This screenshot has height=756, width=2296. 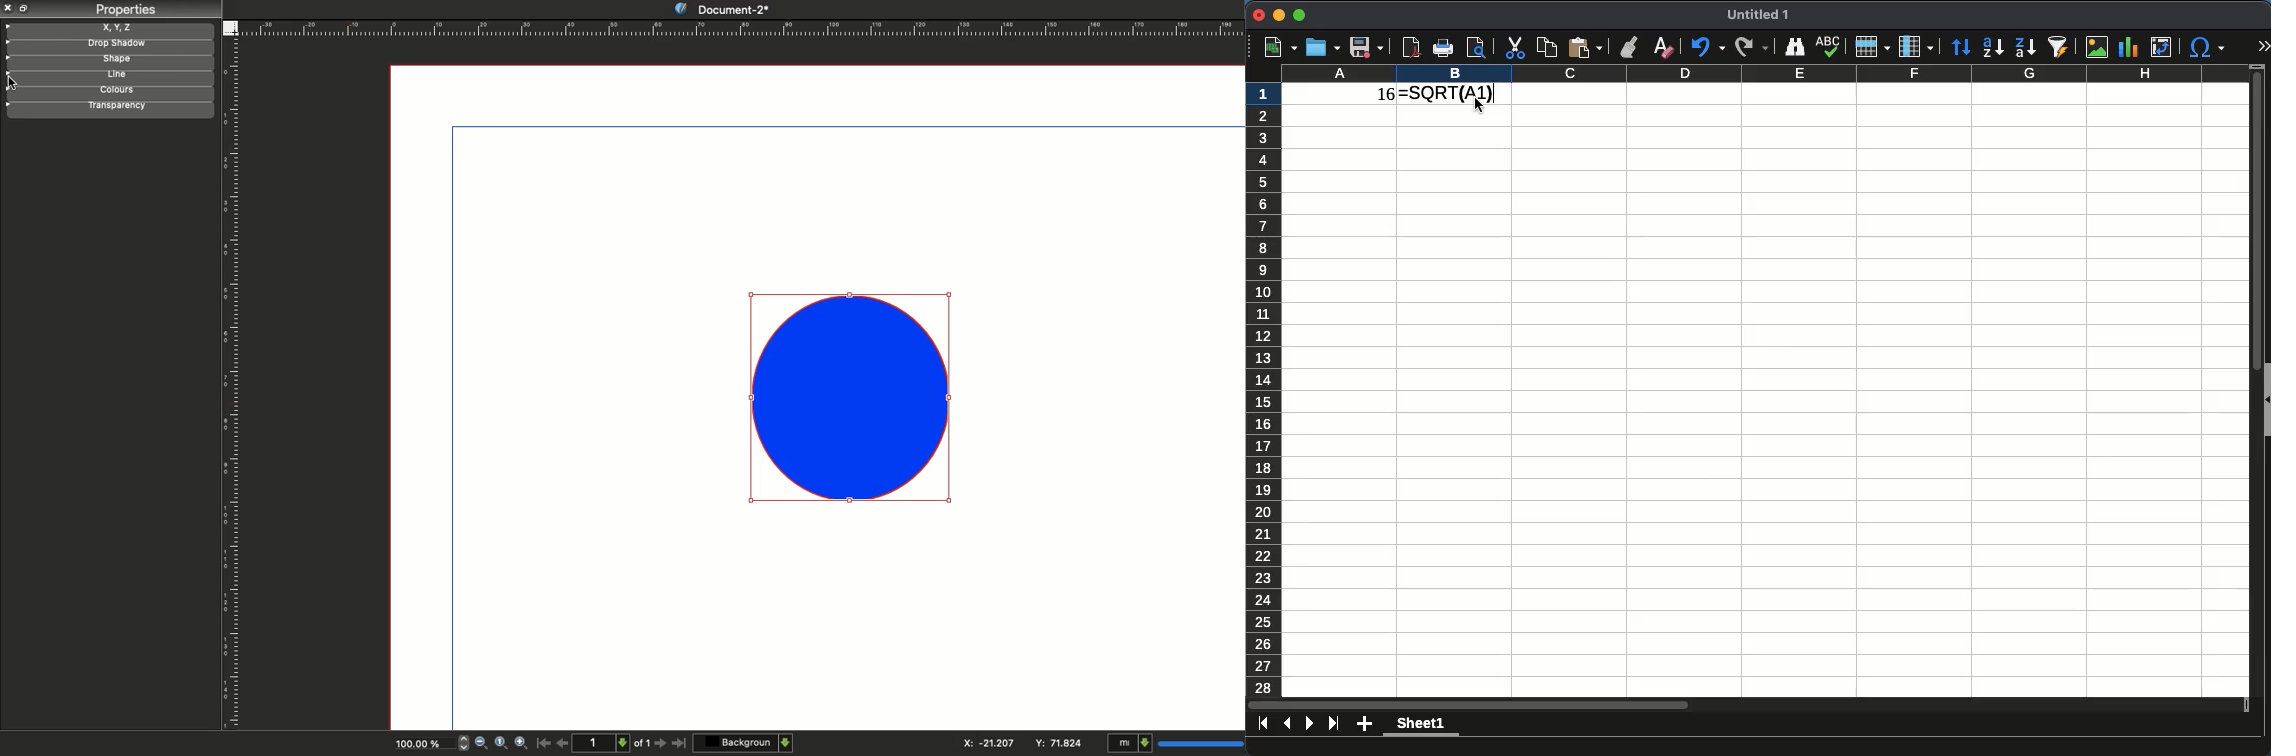 I want to click on ascending, so click(x=1993, y=48).